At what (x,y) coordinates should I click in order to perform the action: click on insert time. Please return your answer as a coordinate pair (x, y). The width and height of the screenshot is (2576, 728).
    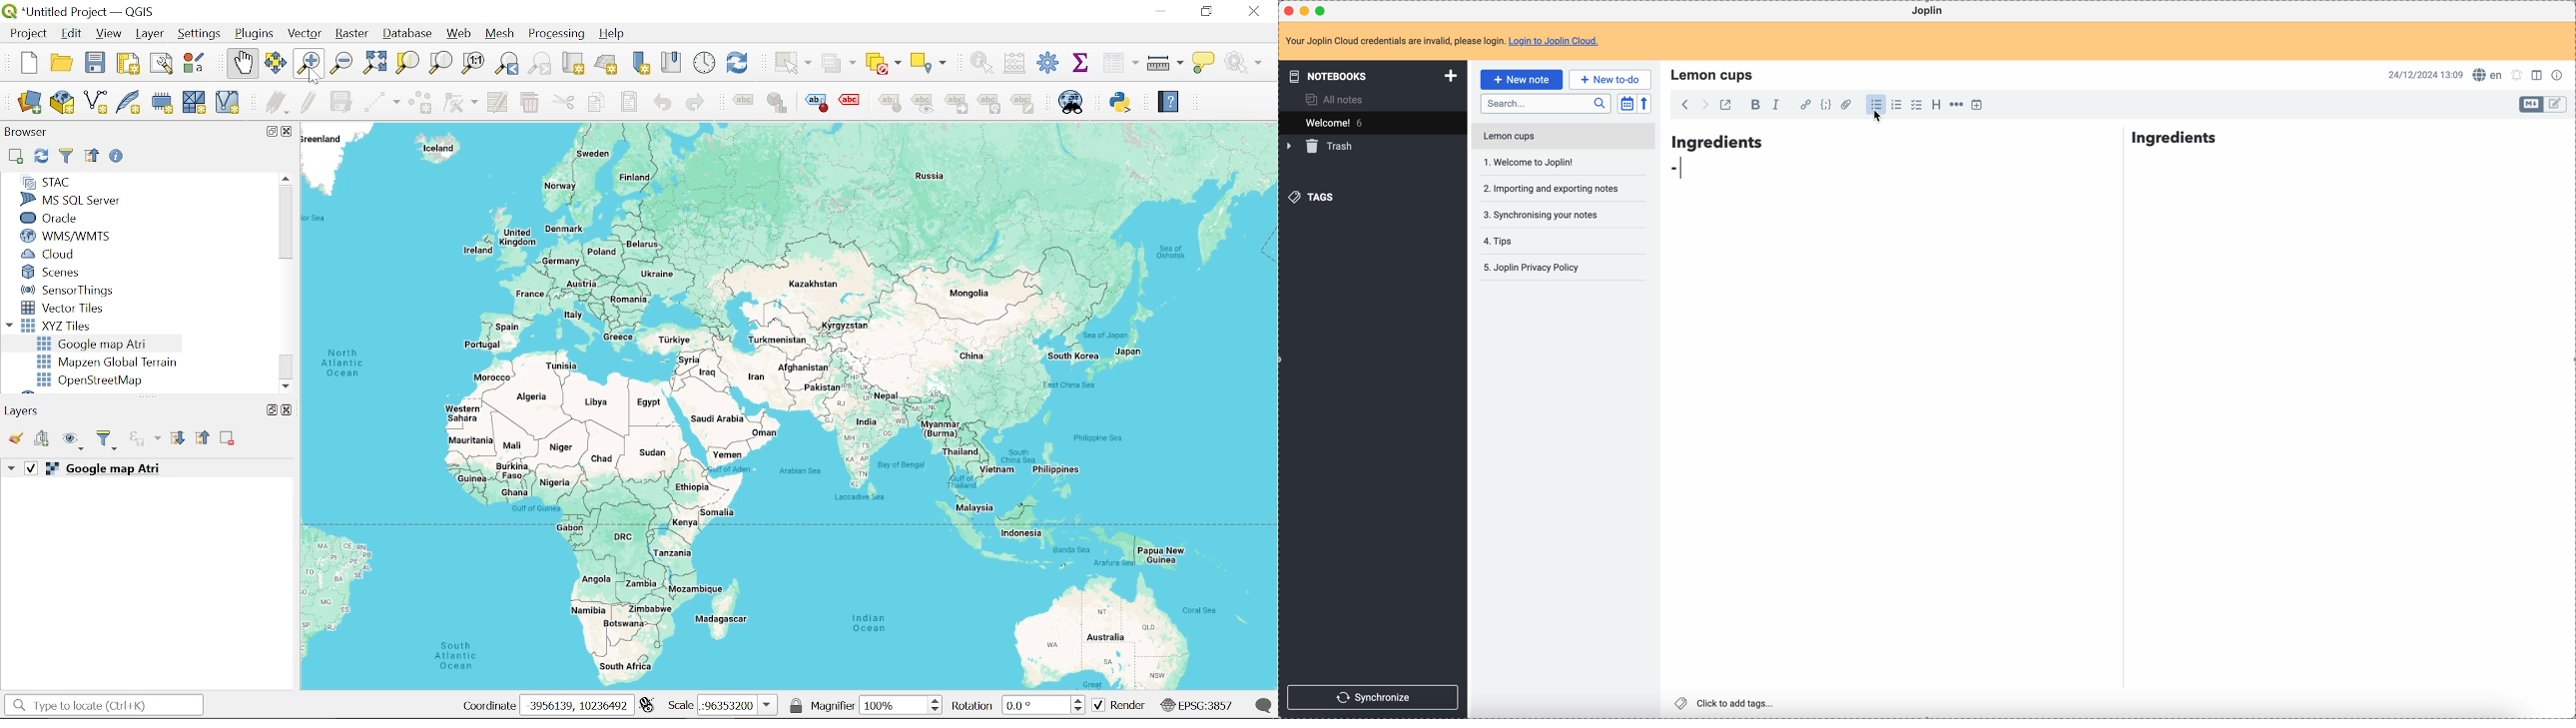
    Looking at the image, I should click on (1977, 104).